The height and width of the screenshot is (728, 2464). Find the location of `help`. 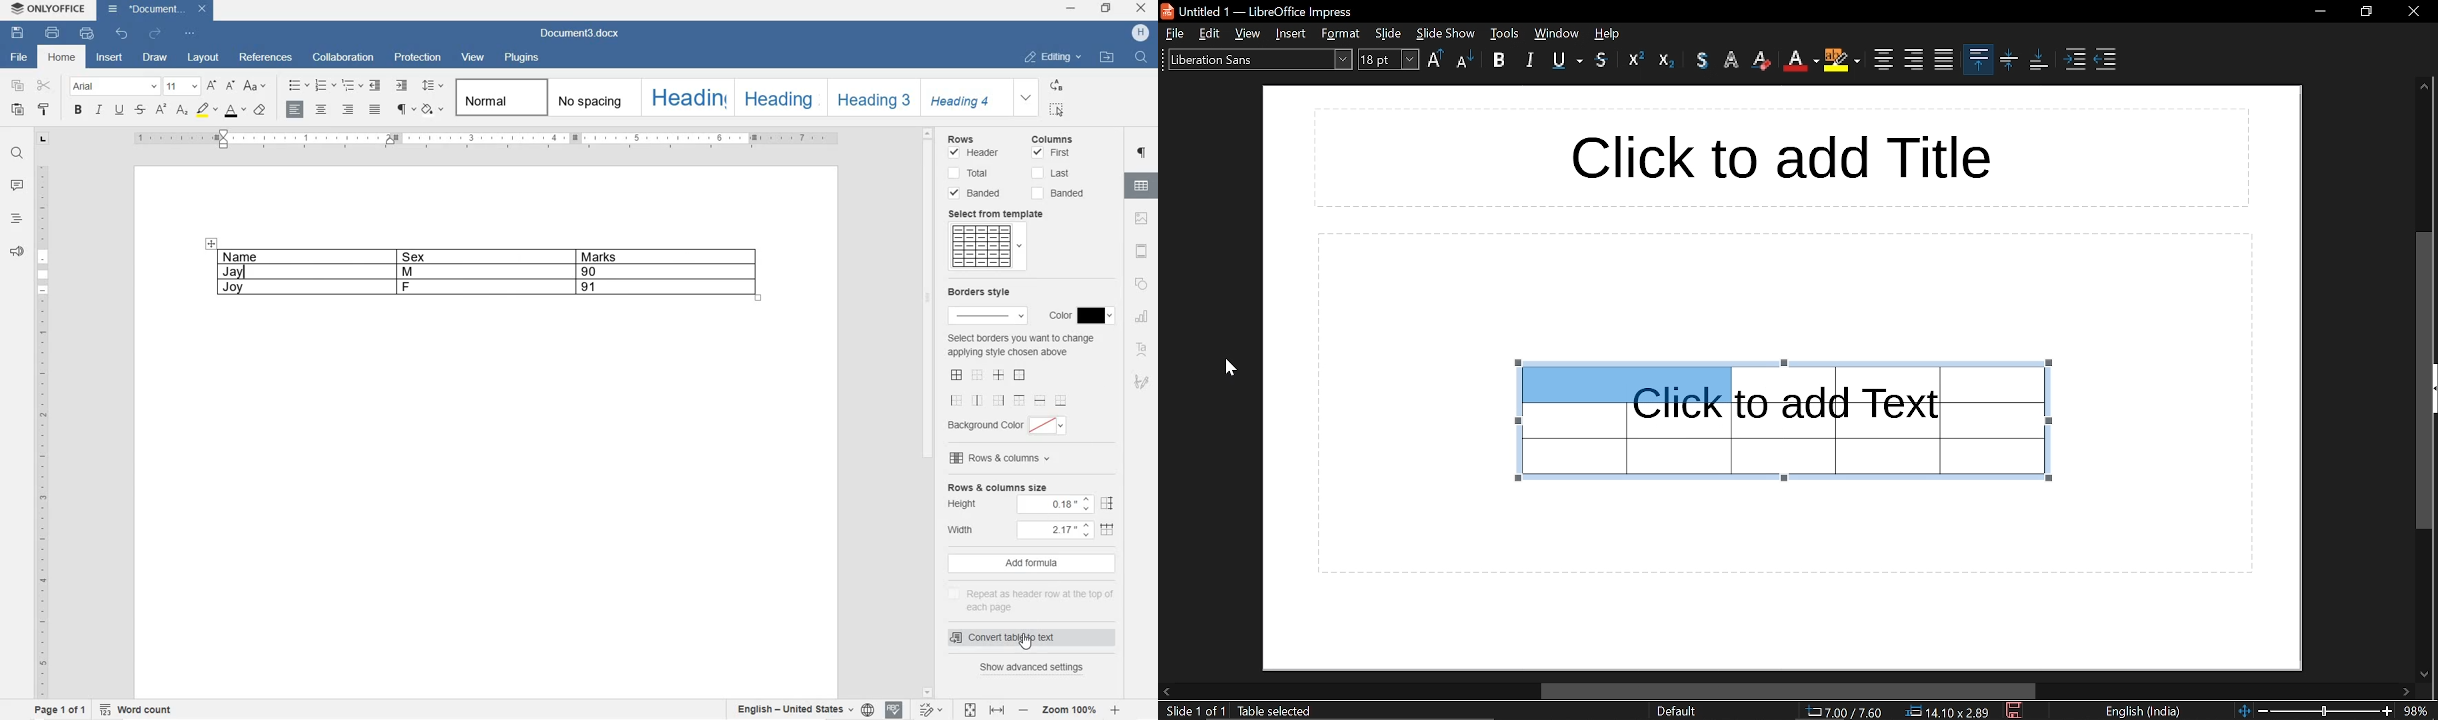

help is located at coordinates (1610, 33).